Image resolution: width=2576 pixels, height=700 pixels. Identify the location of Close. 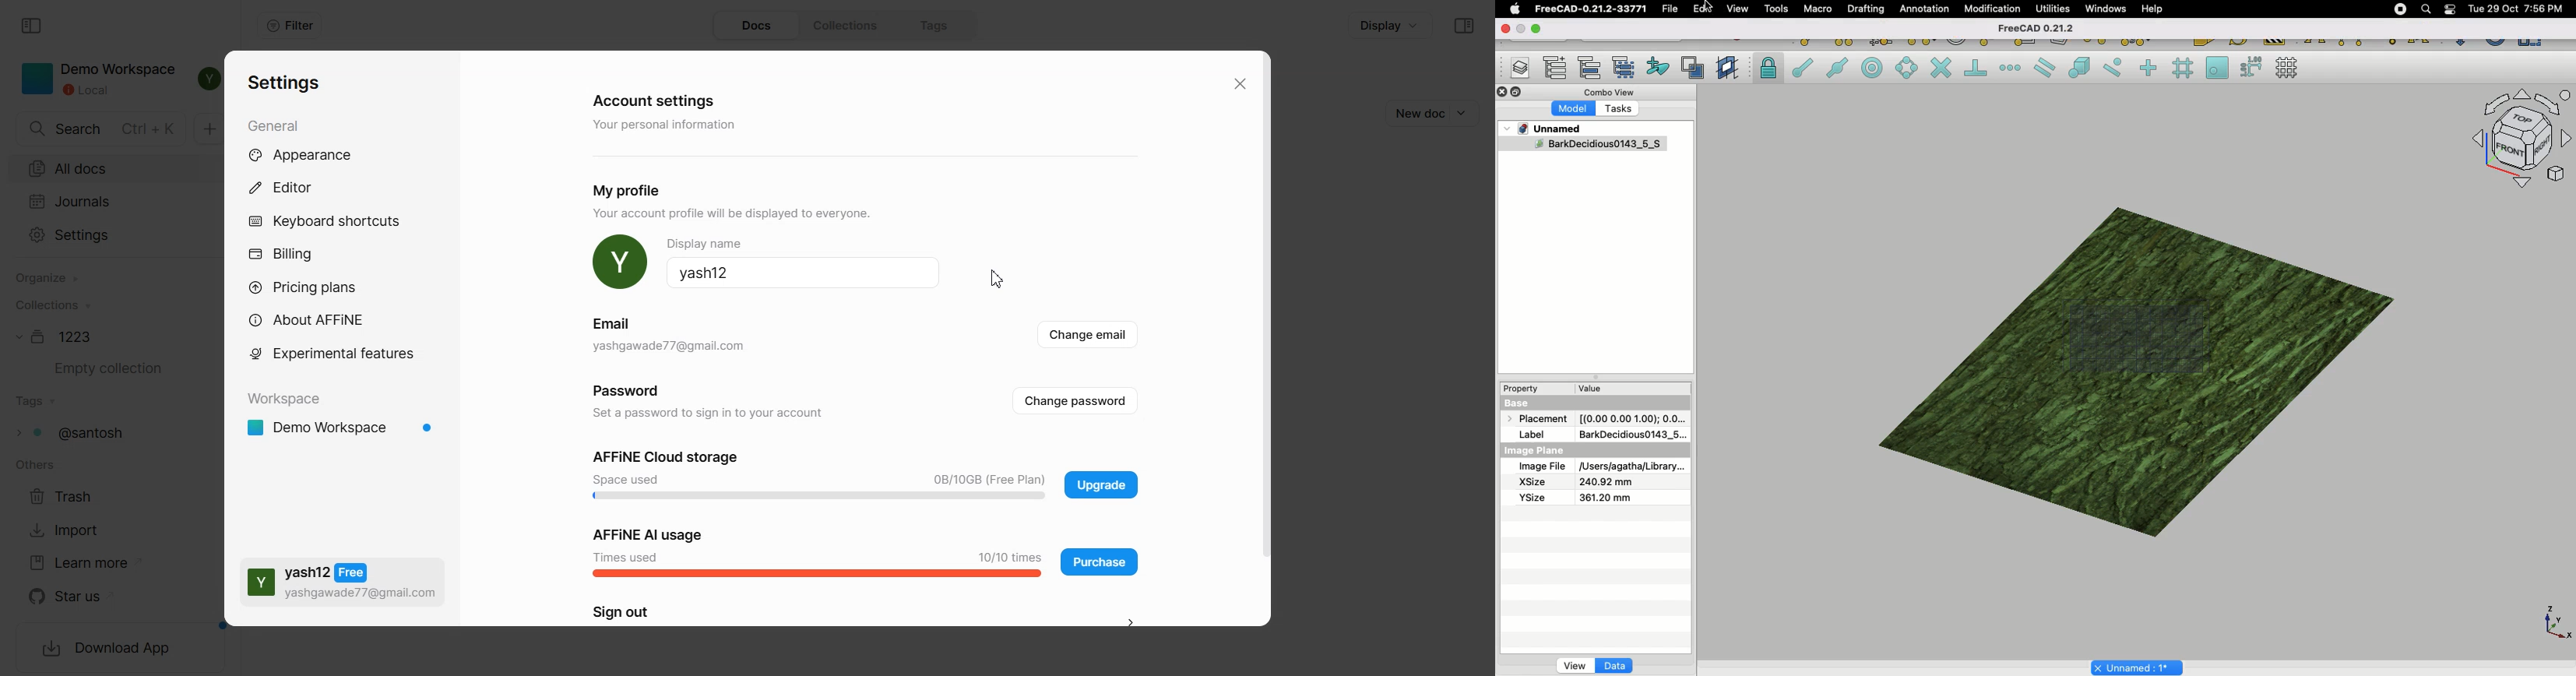
(1237, 84).